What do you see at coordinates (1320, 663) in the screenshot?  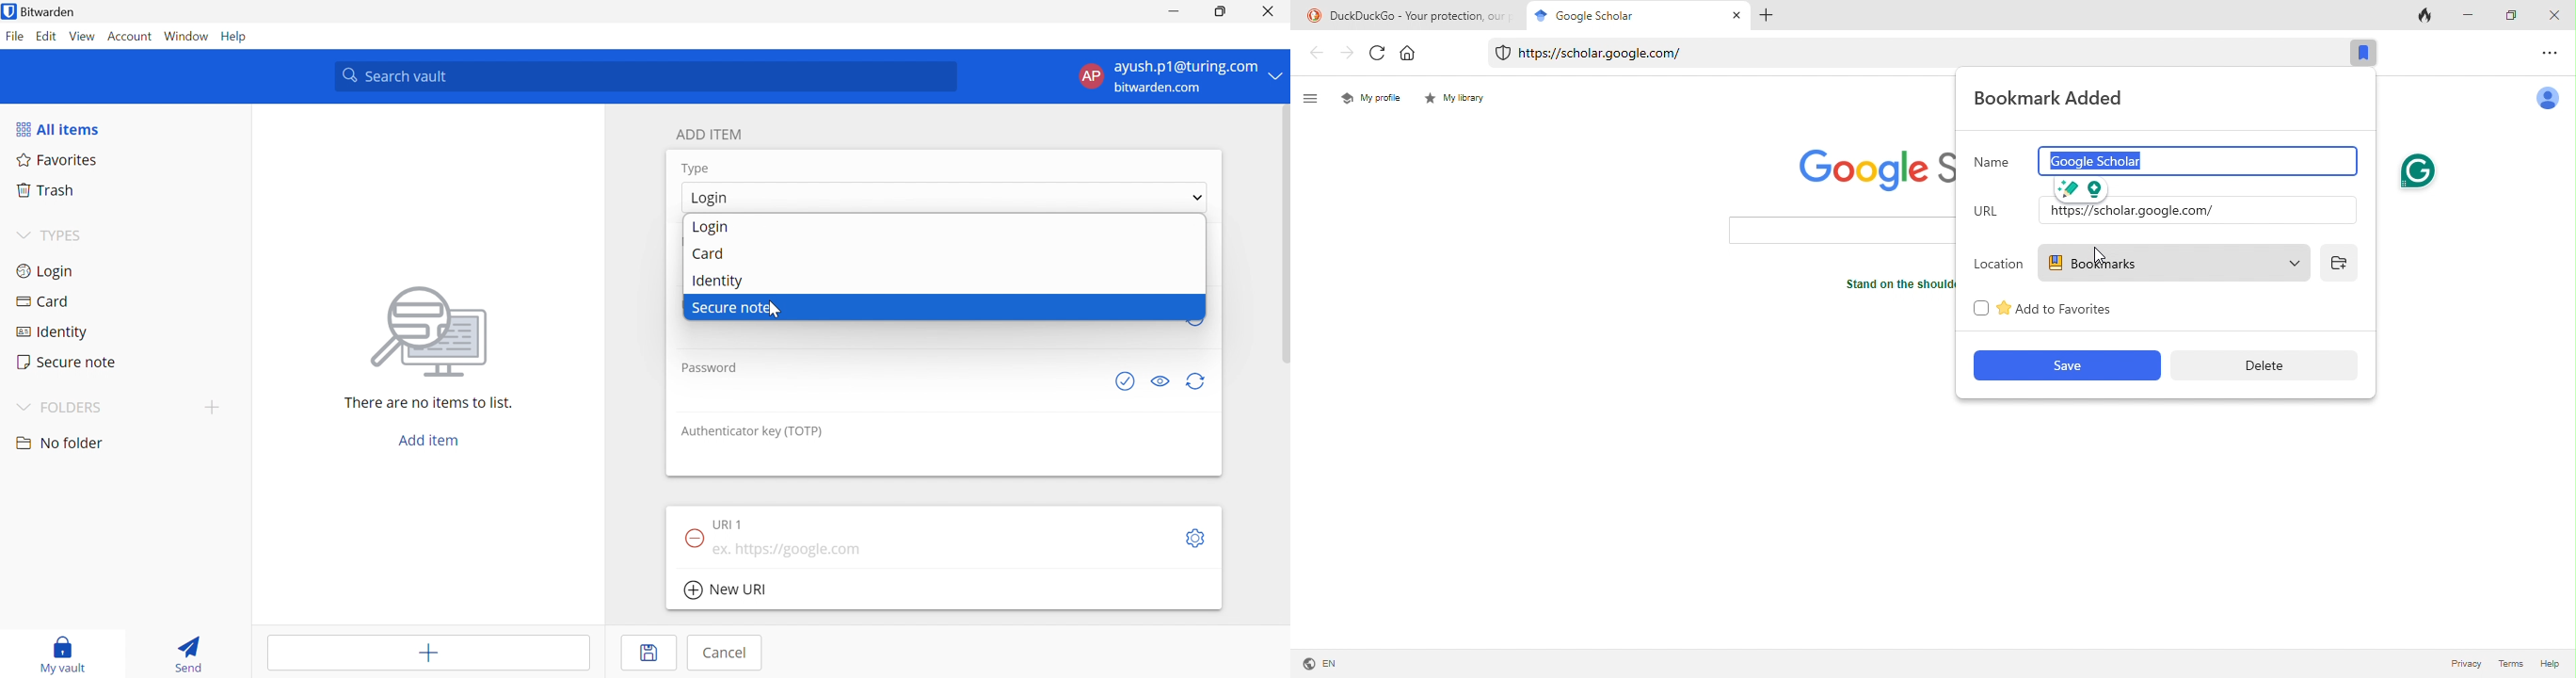 I see `language` at bounding box center [1320, 663].